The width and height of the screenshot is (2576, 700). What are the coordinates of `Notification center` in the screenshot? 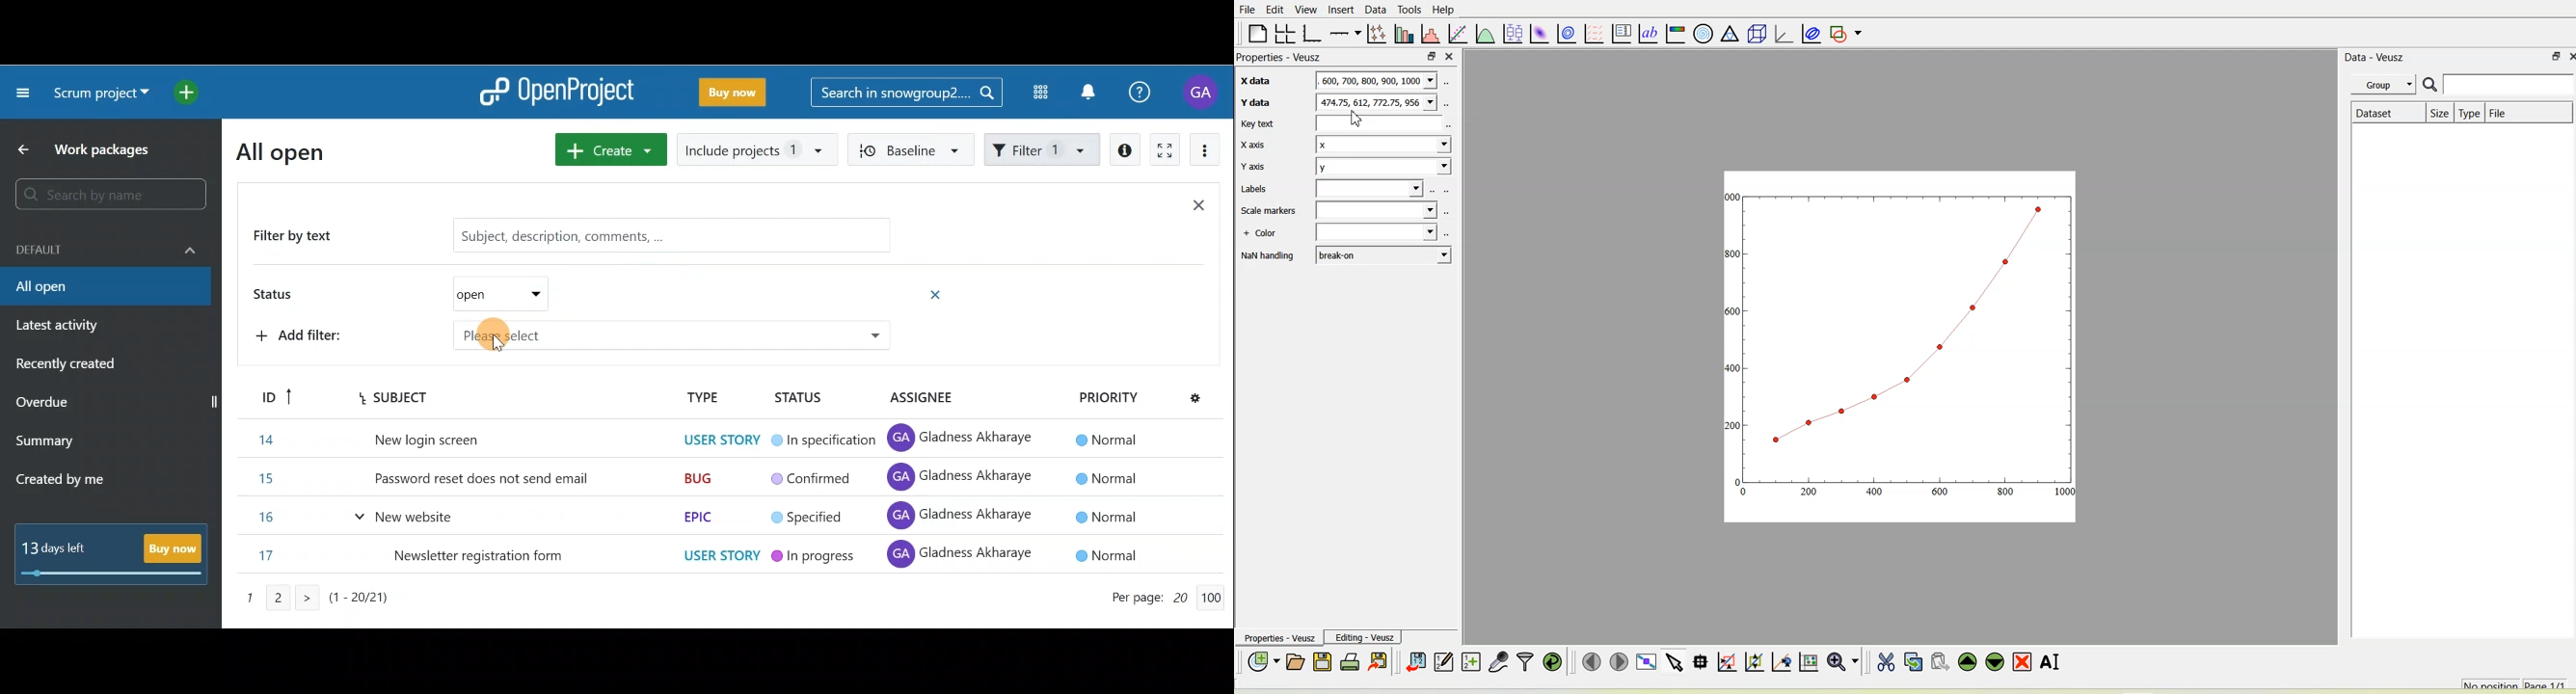 It's located at (1090, 90).